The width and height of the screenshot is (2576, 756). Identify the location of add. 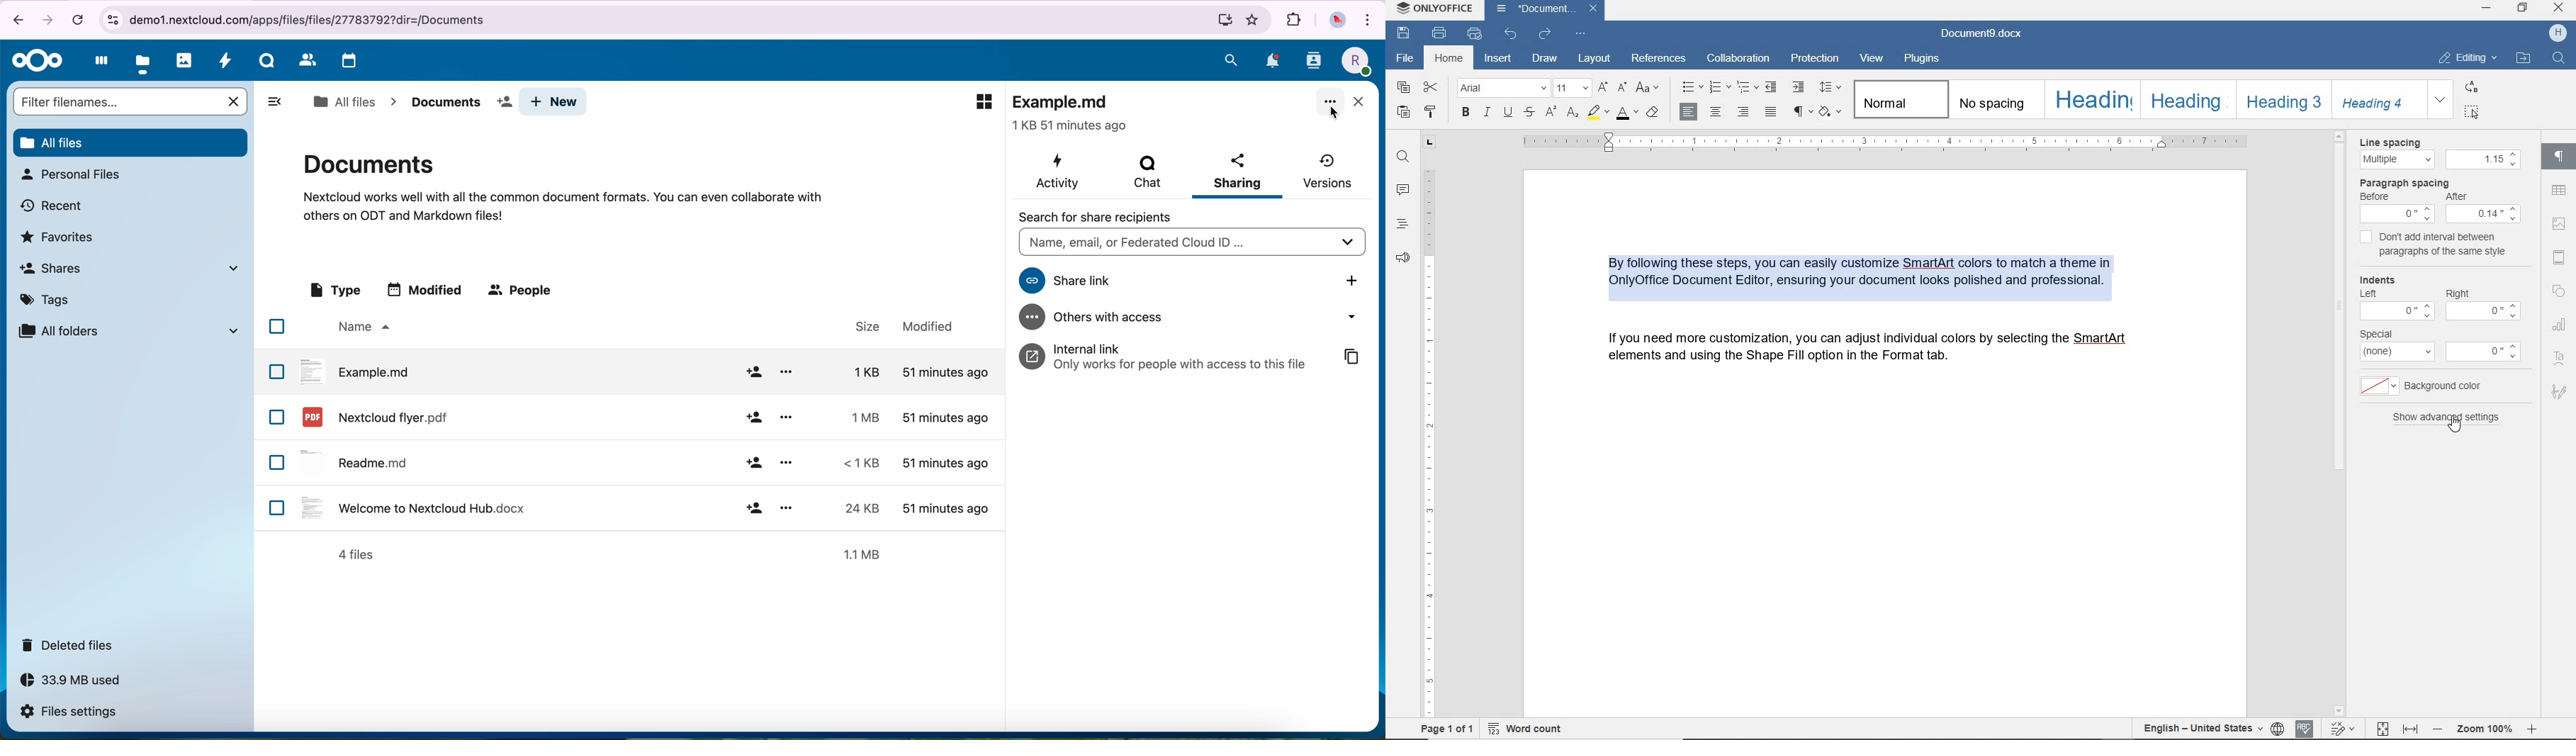
(755, 507).